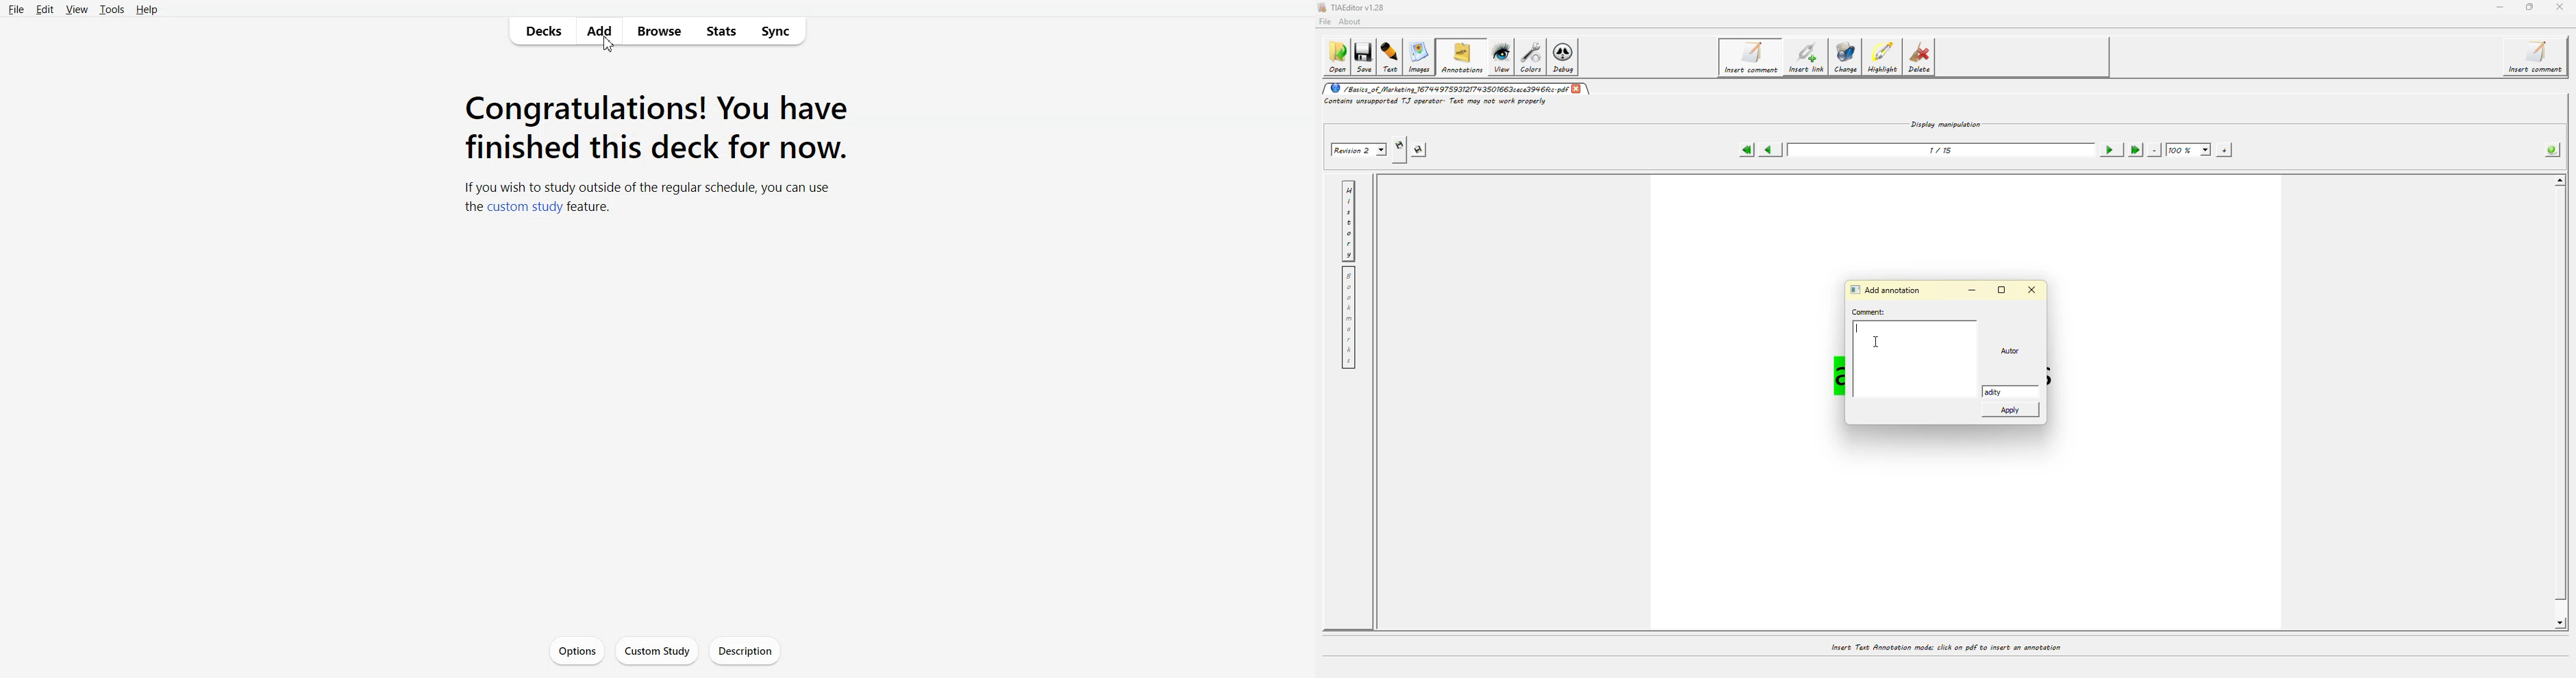 This screenshot has height=700, width=2576. Describe the element at coordinates (657, 650) in the screenshot. I see `Custom Study` at that location.